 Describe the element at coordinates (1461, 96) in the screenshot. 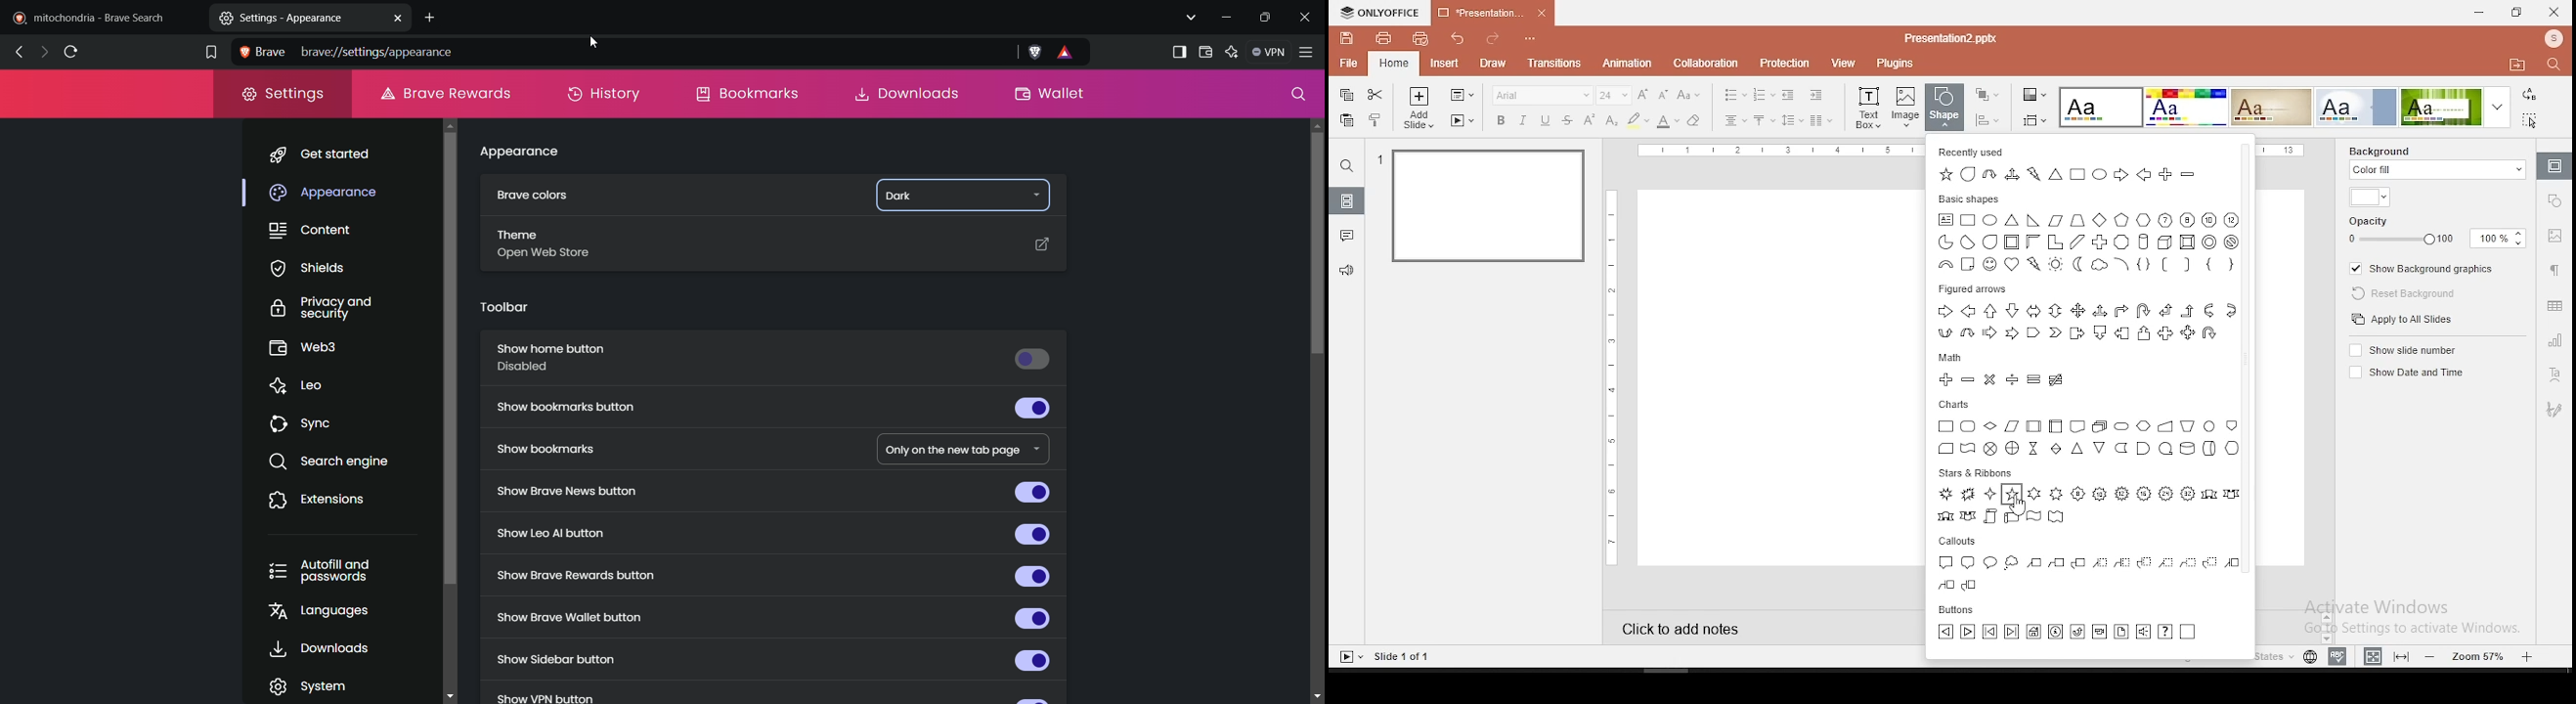

I see `change slide layout` at that location.